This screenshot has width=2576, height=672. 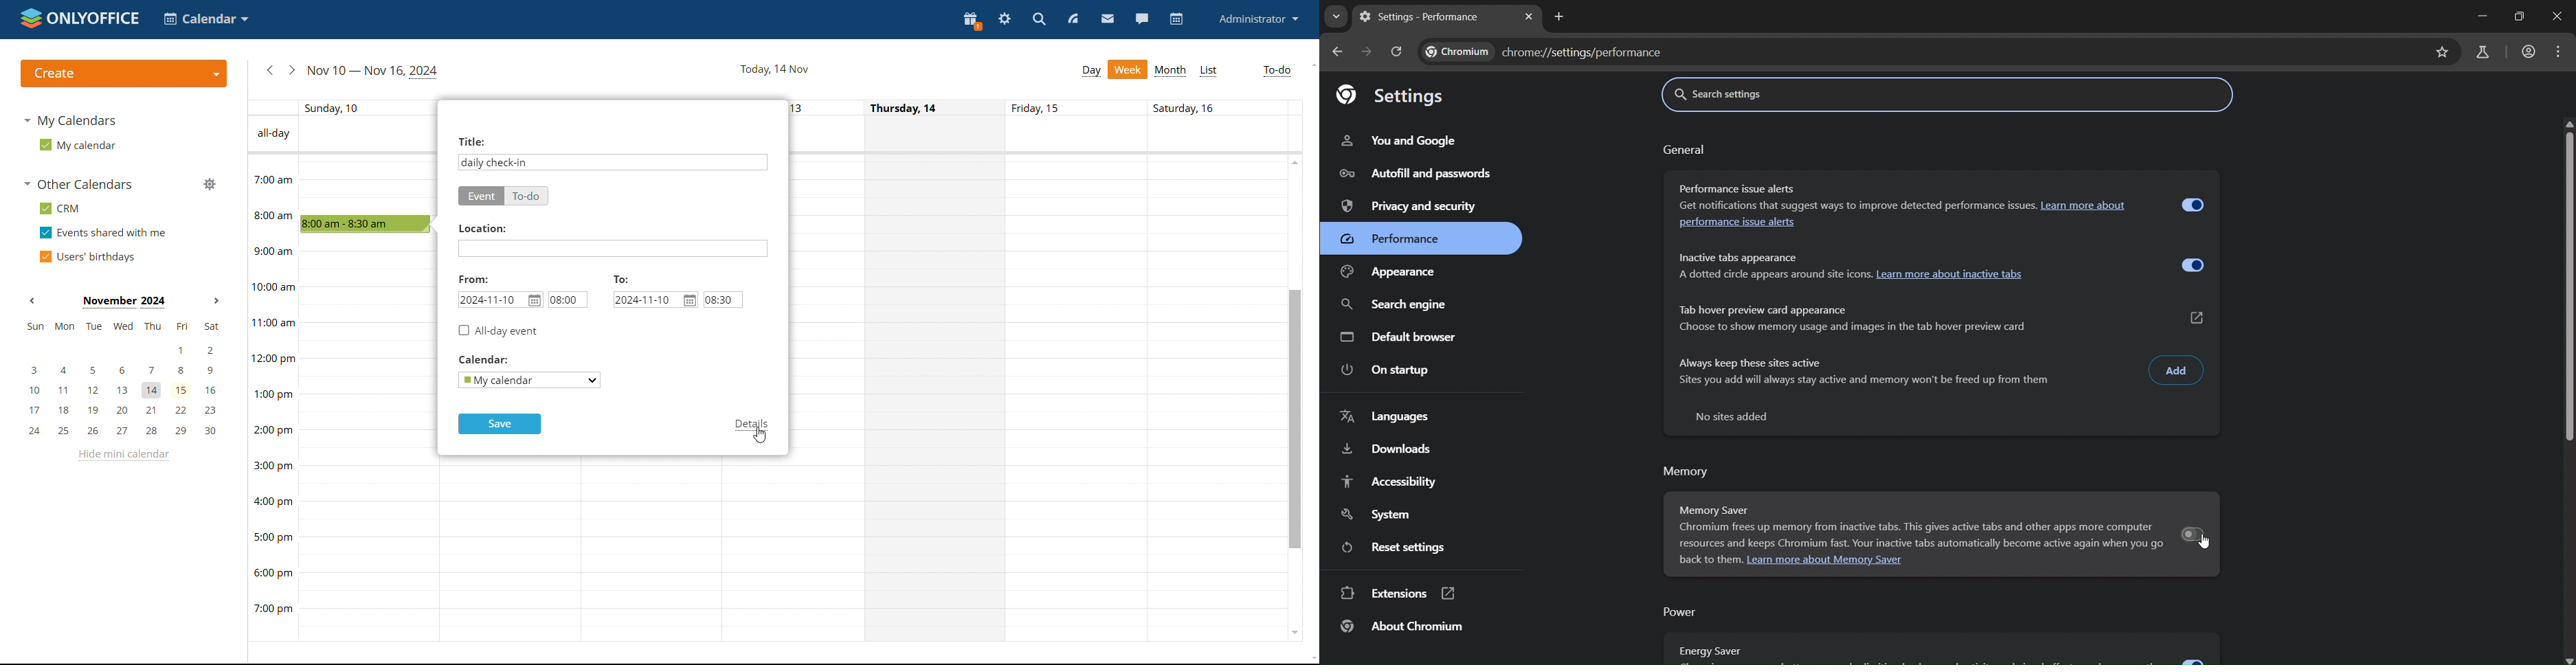 What do you see at coordinates (1369, 52) in the screenshot?
I see `go forward one page` at bounding box center [1369, 52].